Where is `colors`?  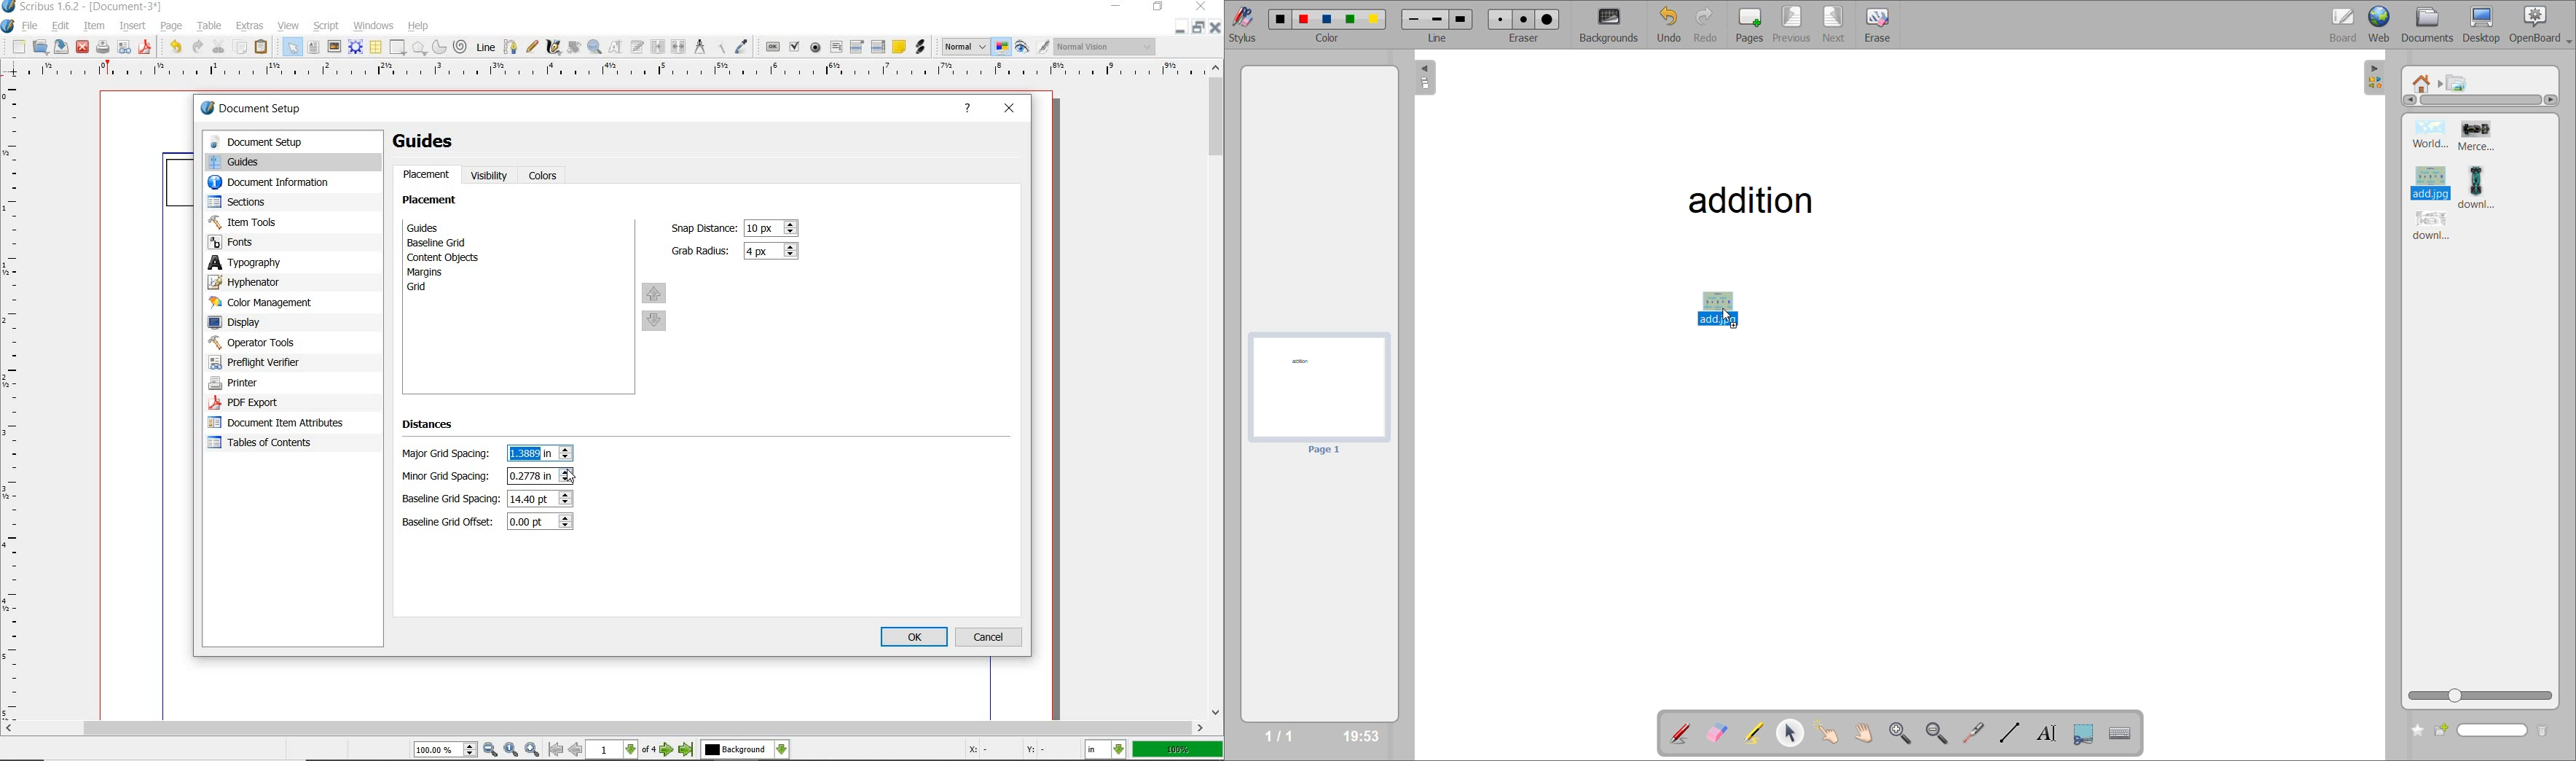 colors is located at coordinates (545, 176).